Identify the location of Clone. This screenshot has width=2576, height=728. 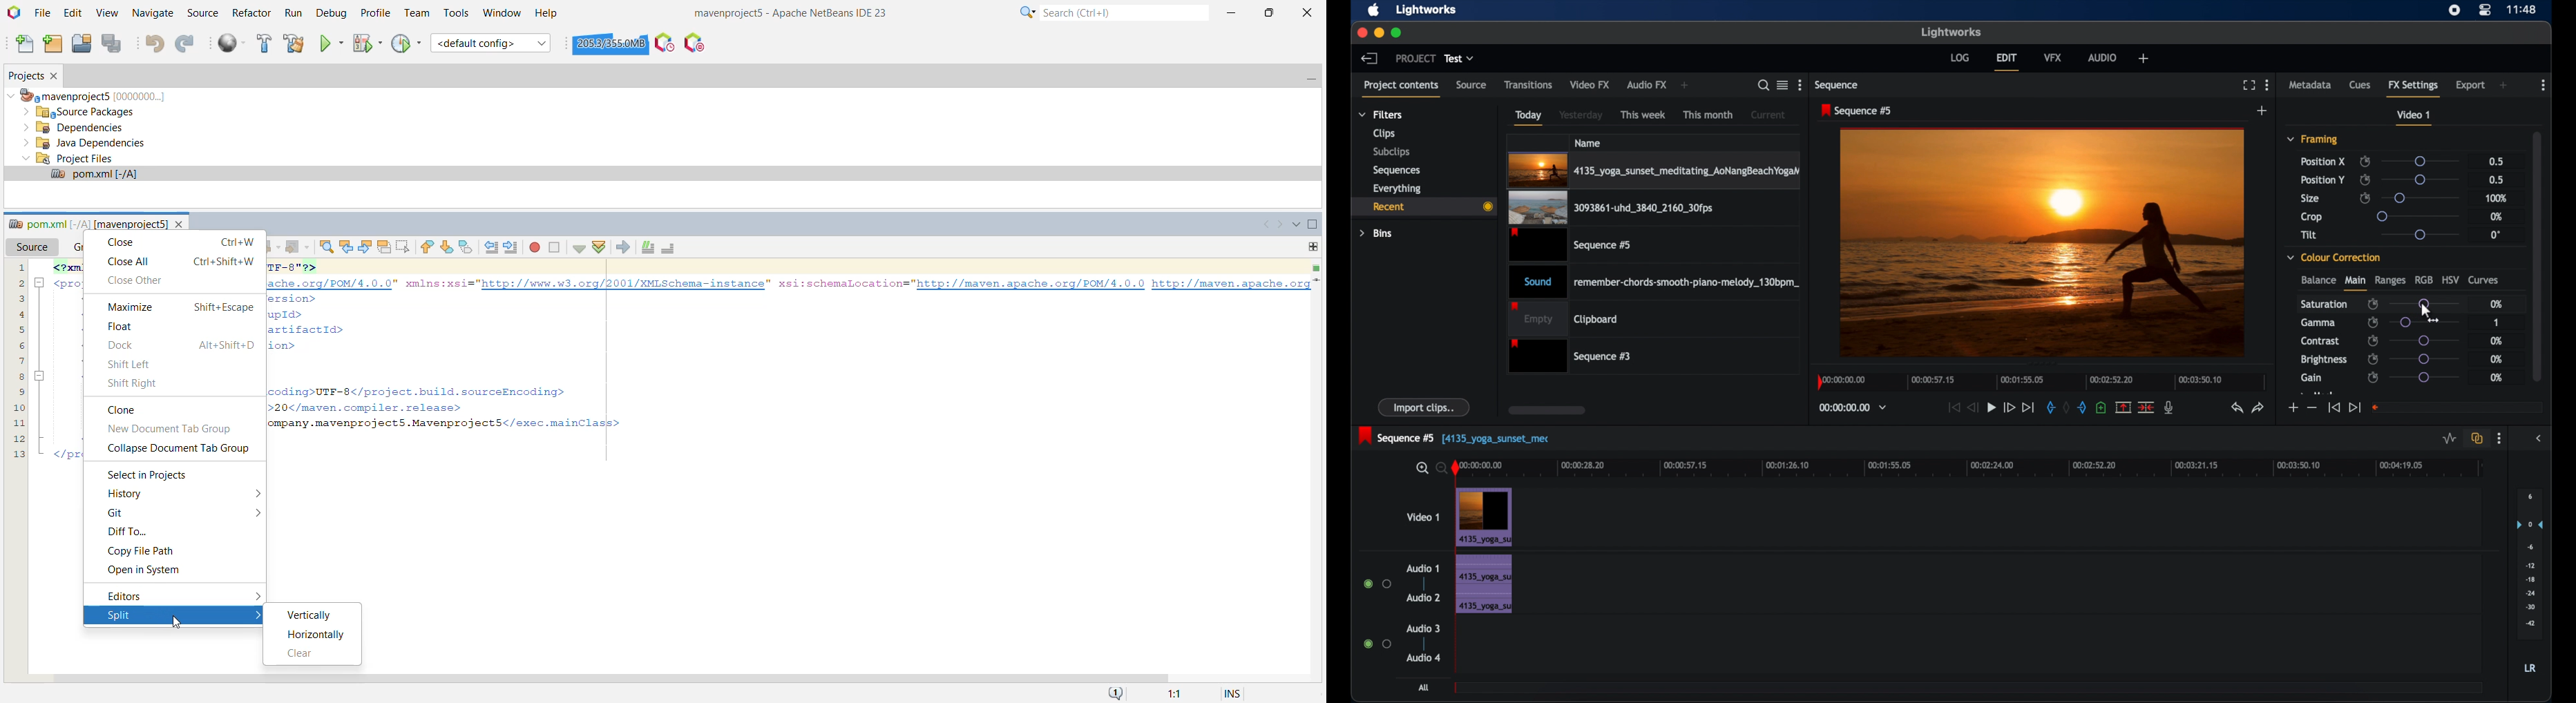
(120, 410).